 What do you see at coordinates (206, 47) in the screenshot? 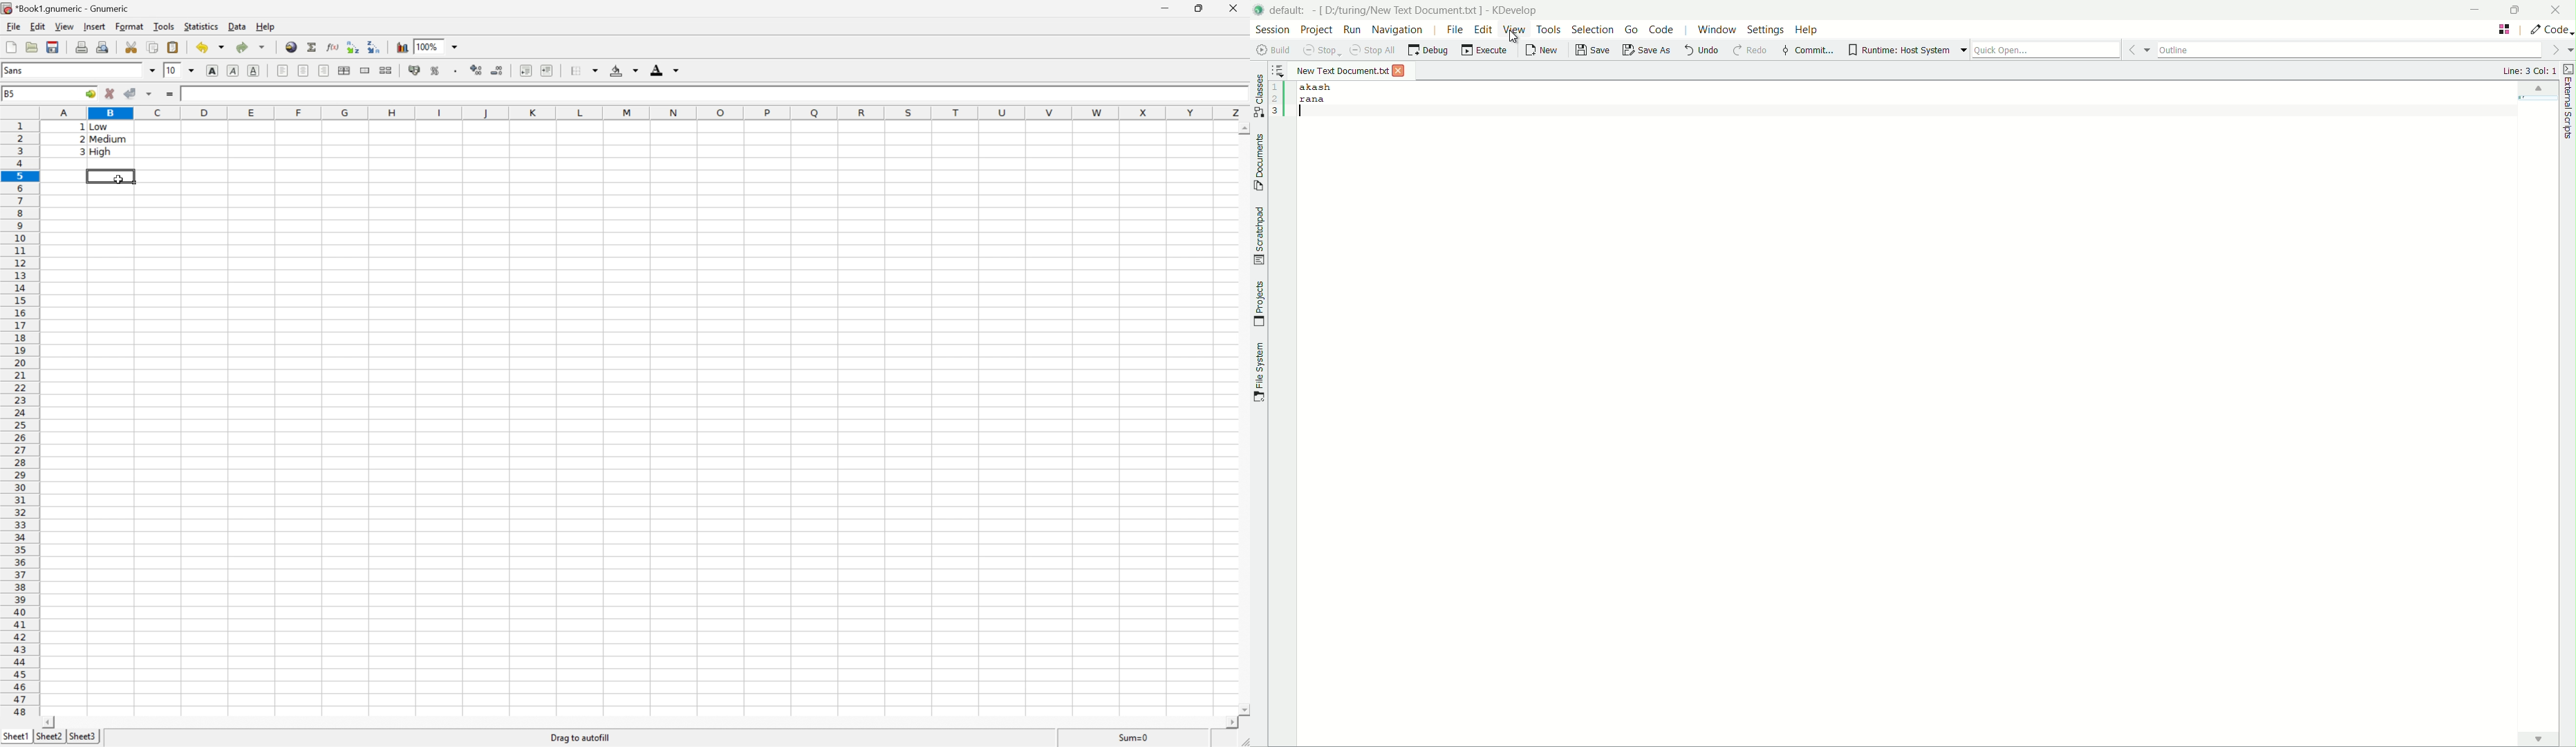
I see `Undo` at bounding box center [206, 47].